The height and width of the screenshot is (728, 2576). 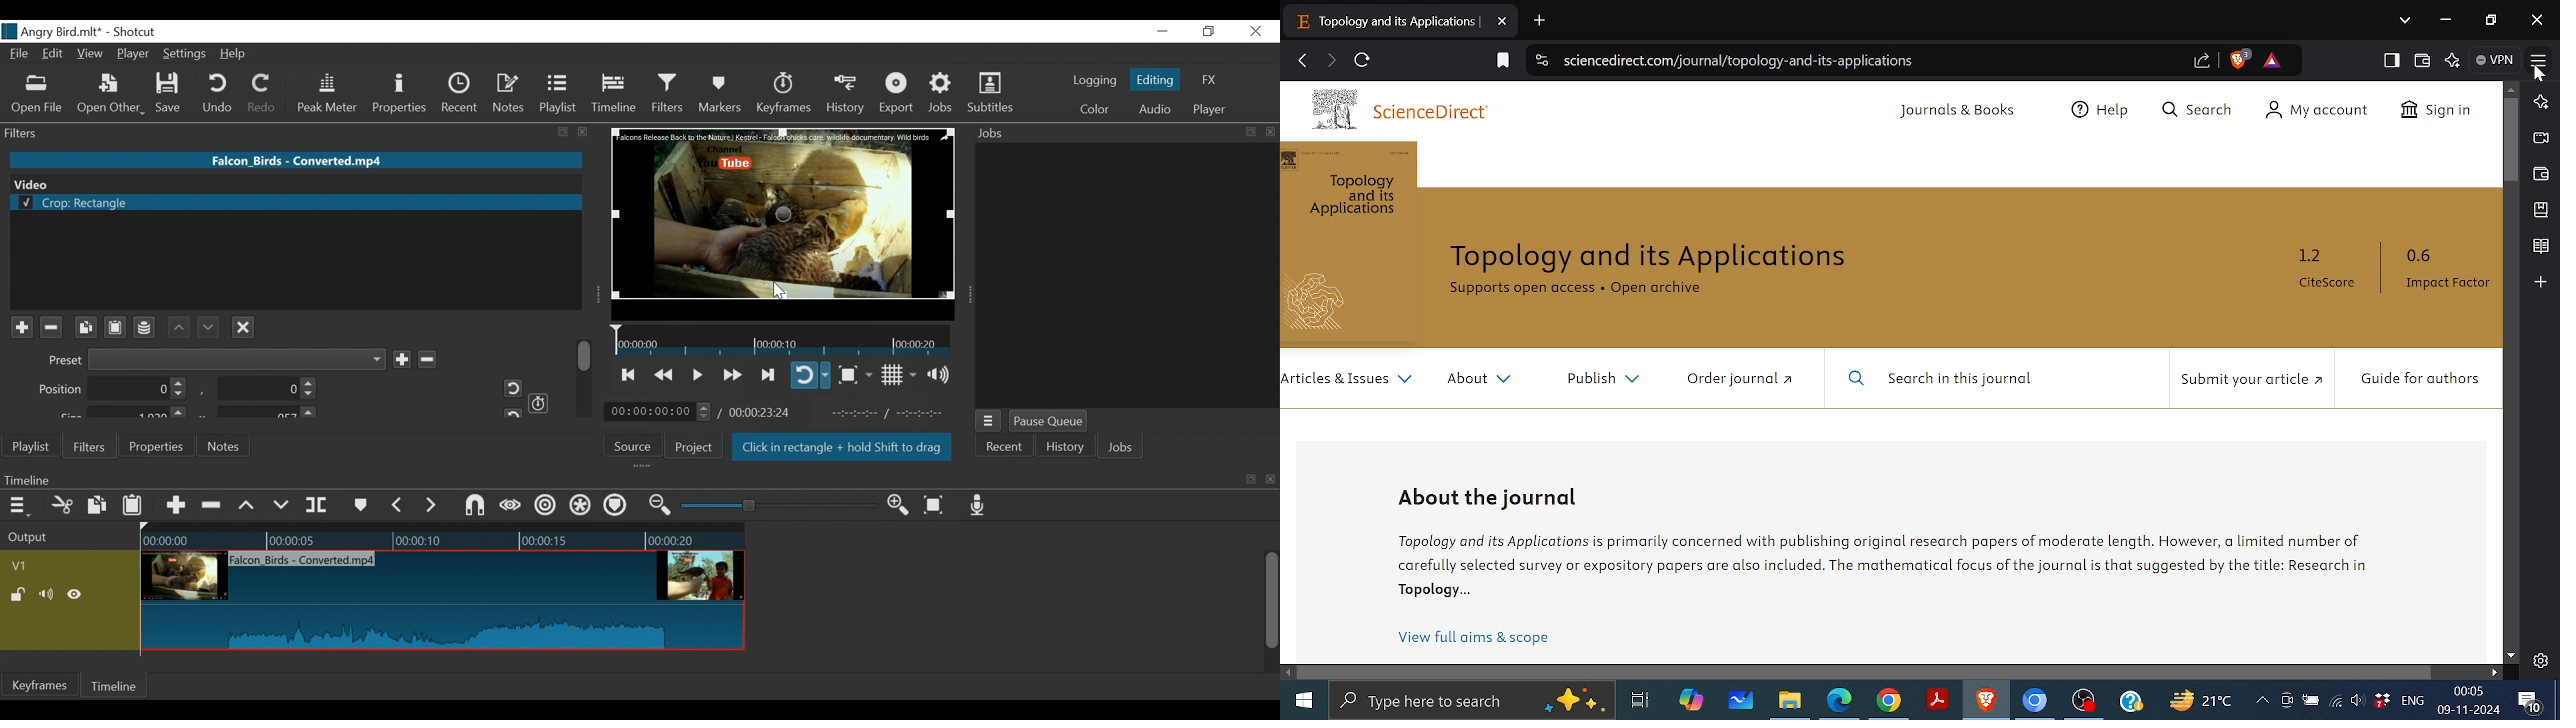 What do you see at coordinates (2317, 109) in the screenshot?
I see `My account` at bounding box center [2317, 109].